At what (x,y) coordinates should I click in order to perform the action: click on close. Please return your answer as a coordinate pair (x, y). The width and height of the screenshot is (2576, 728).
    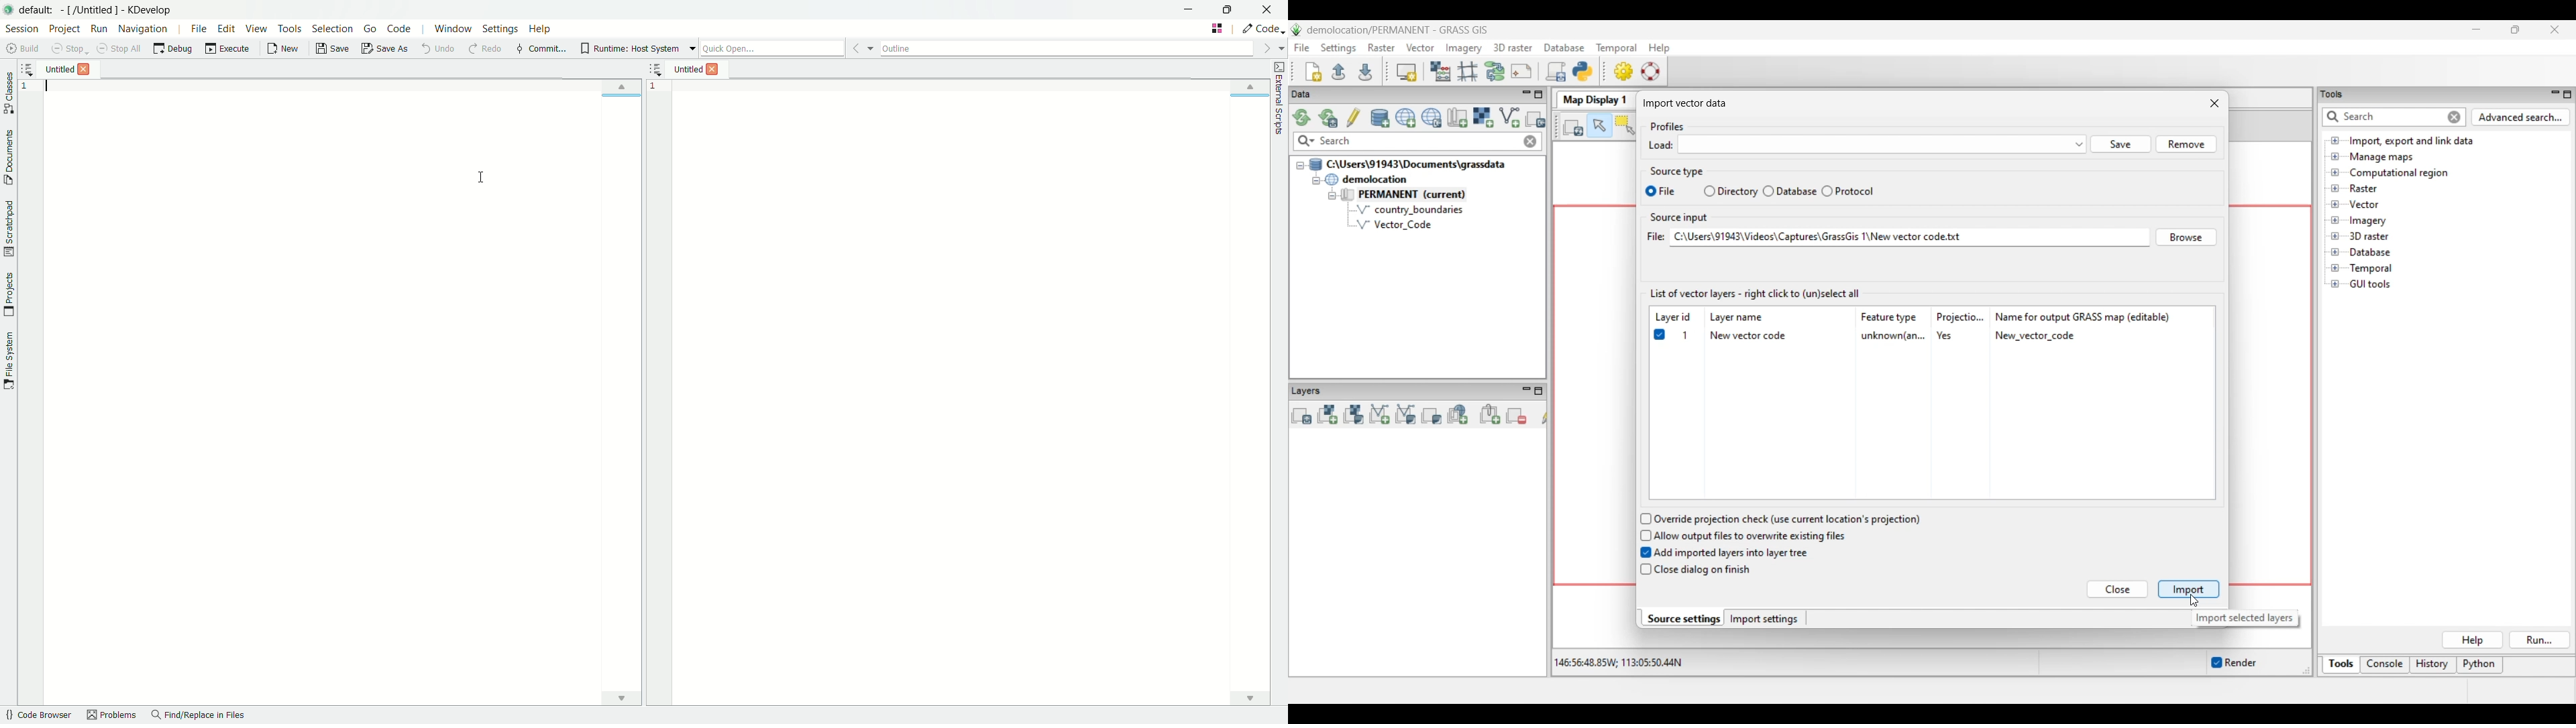
    Looking at the image, I should click on (712, 70).